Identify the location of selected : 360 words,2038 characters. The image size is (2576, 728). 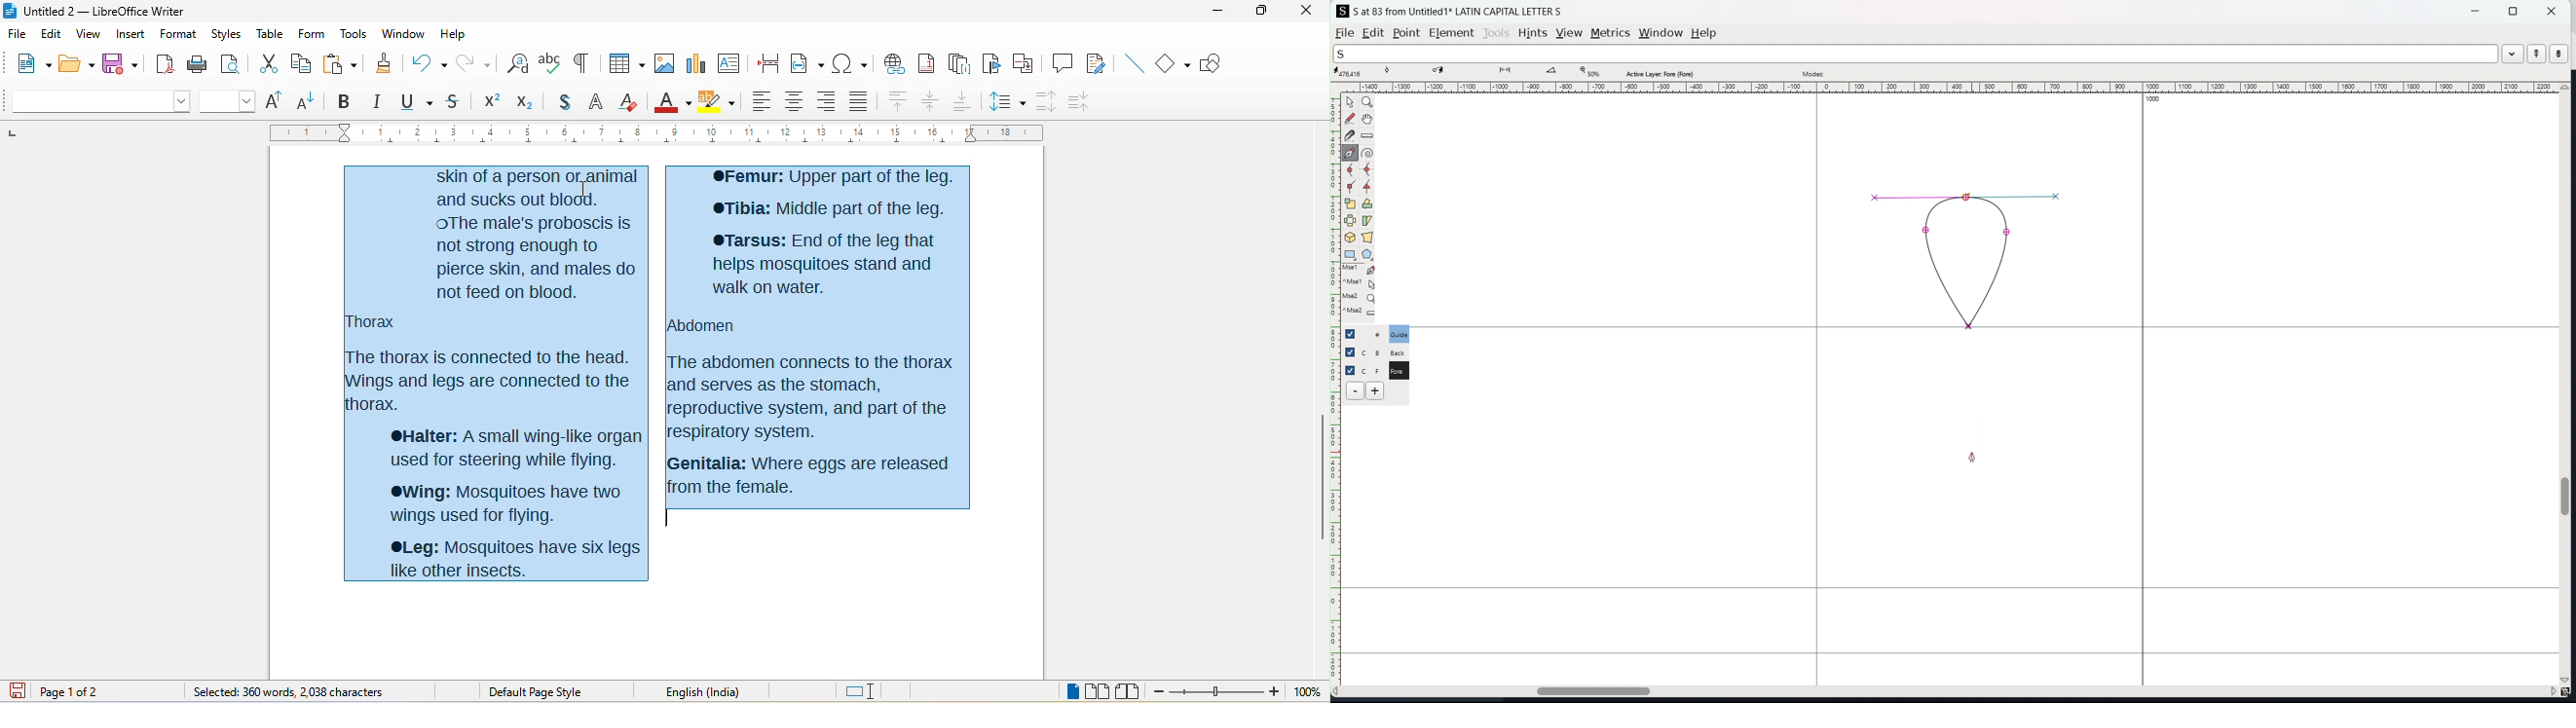
(293, 692).